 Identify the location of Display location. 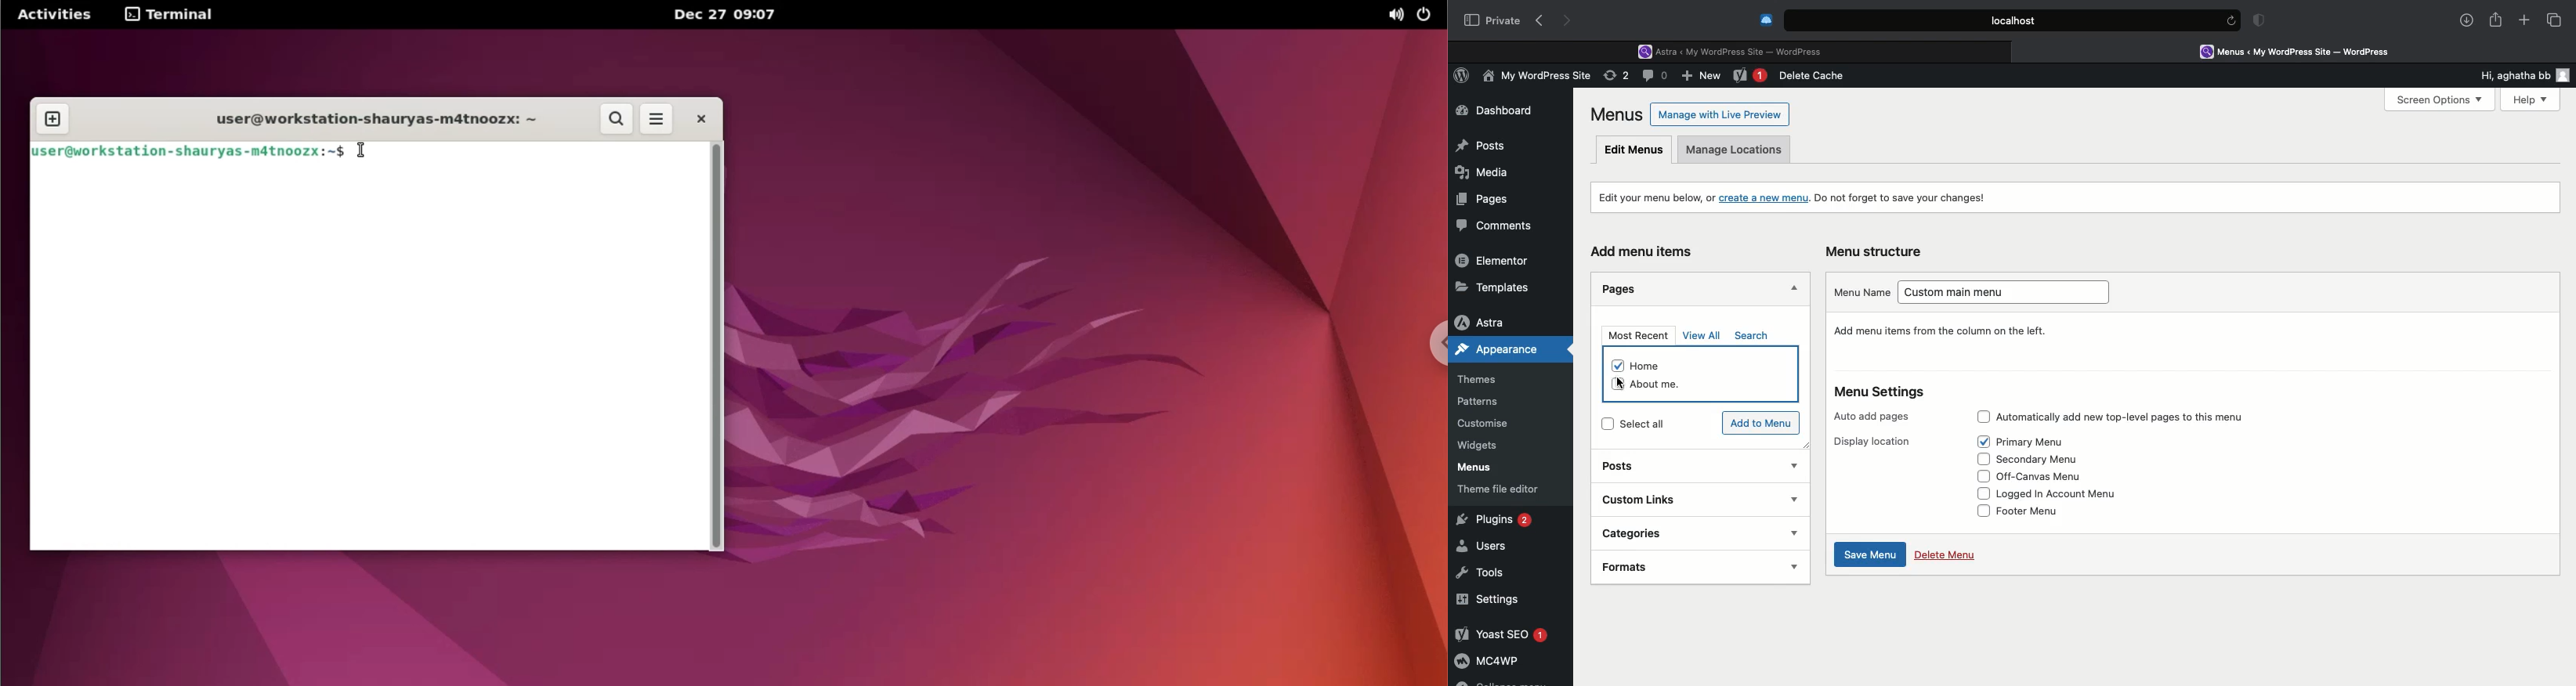
(1877, 440).